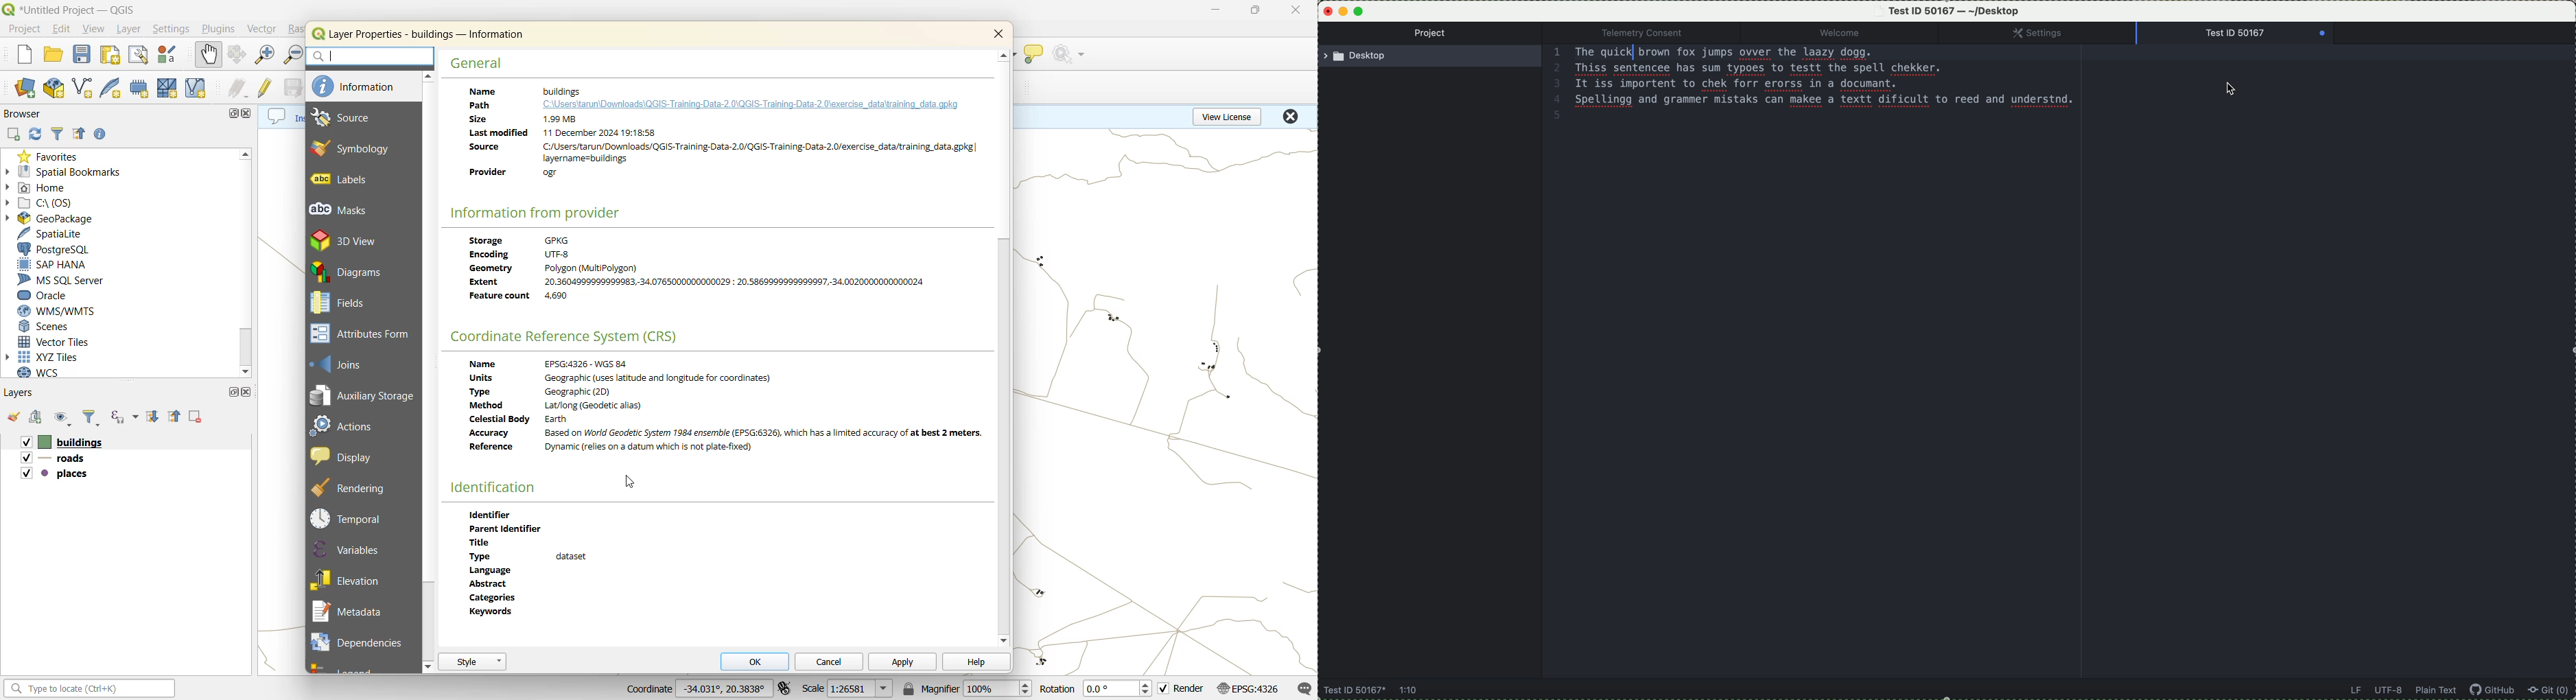  I want to click on scenes, so click(56, 327).